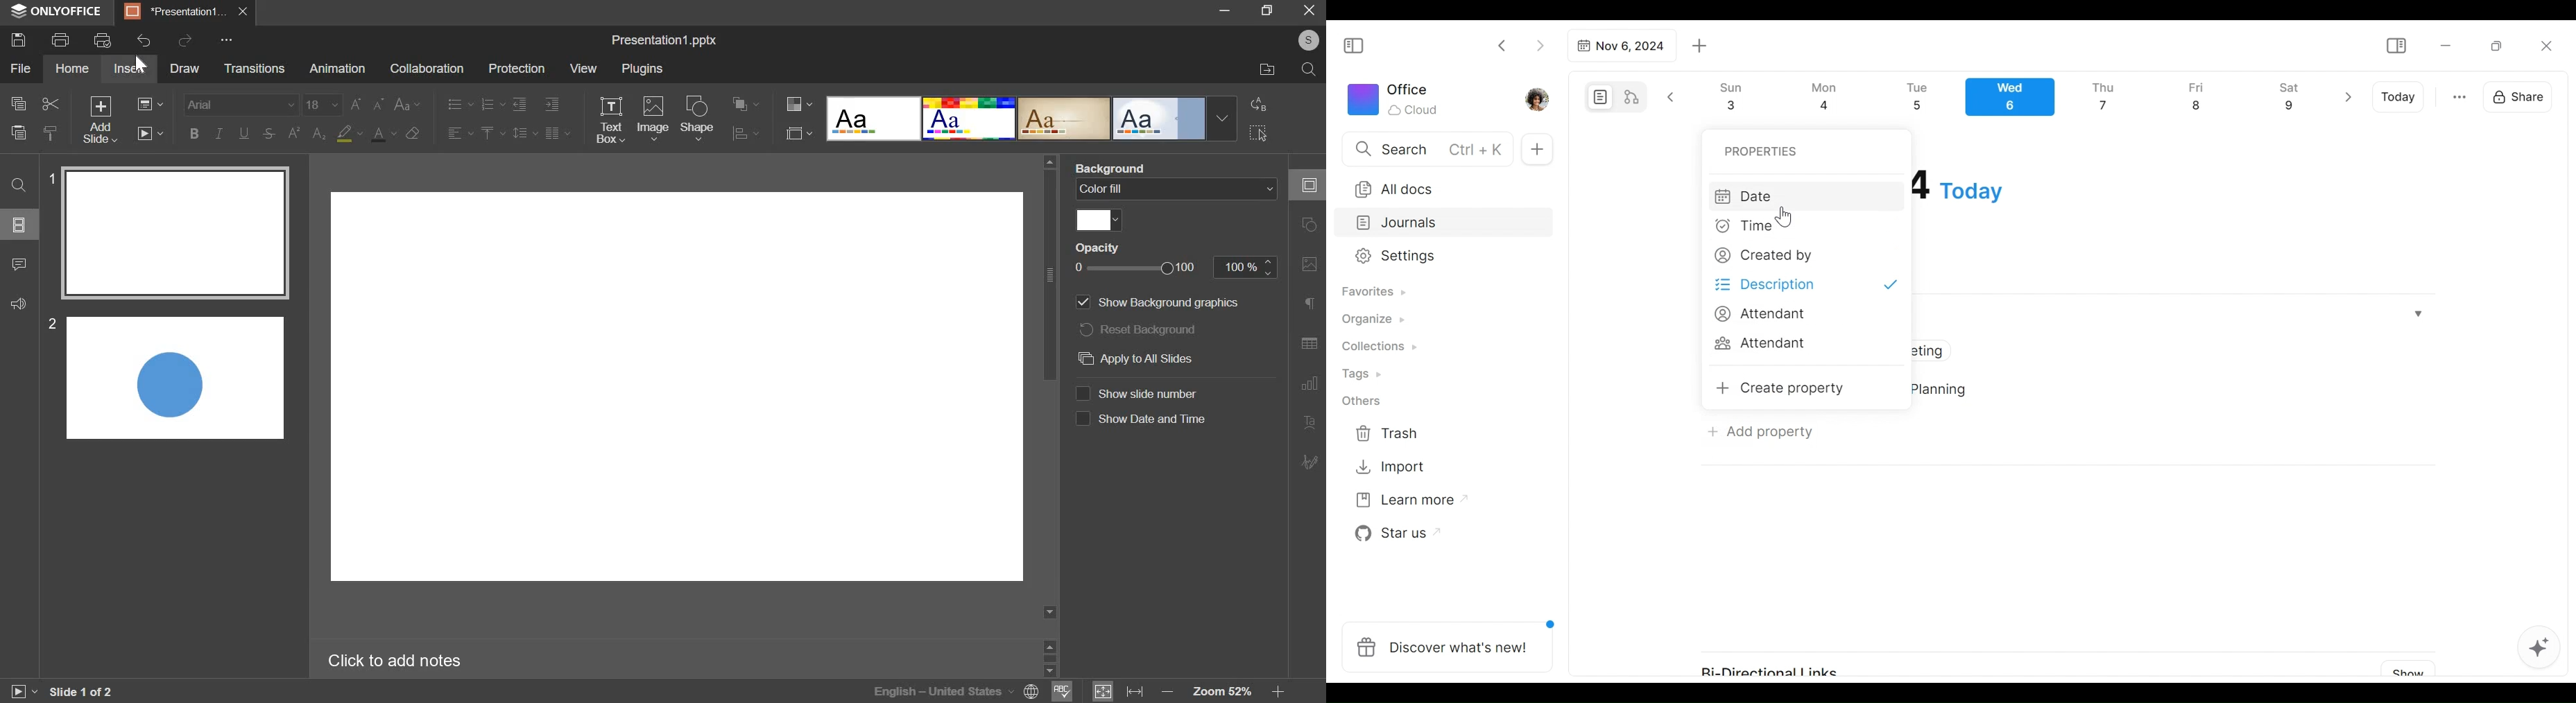 Image resolution: width=2576 pixels, height=728 pixels. Describe the element at coordinates (184, 68) in the screenshot. I see `draw` at that location.